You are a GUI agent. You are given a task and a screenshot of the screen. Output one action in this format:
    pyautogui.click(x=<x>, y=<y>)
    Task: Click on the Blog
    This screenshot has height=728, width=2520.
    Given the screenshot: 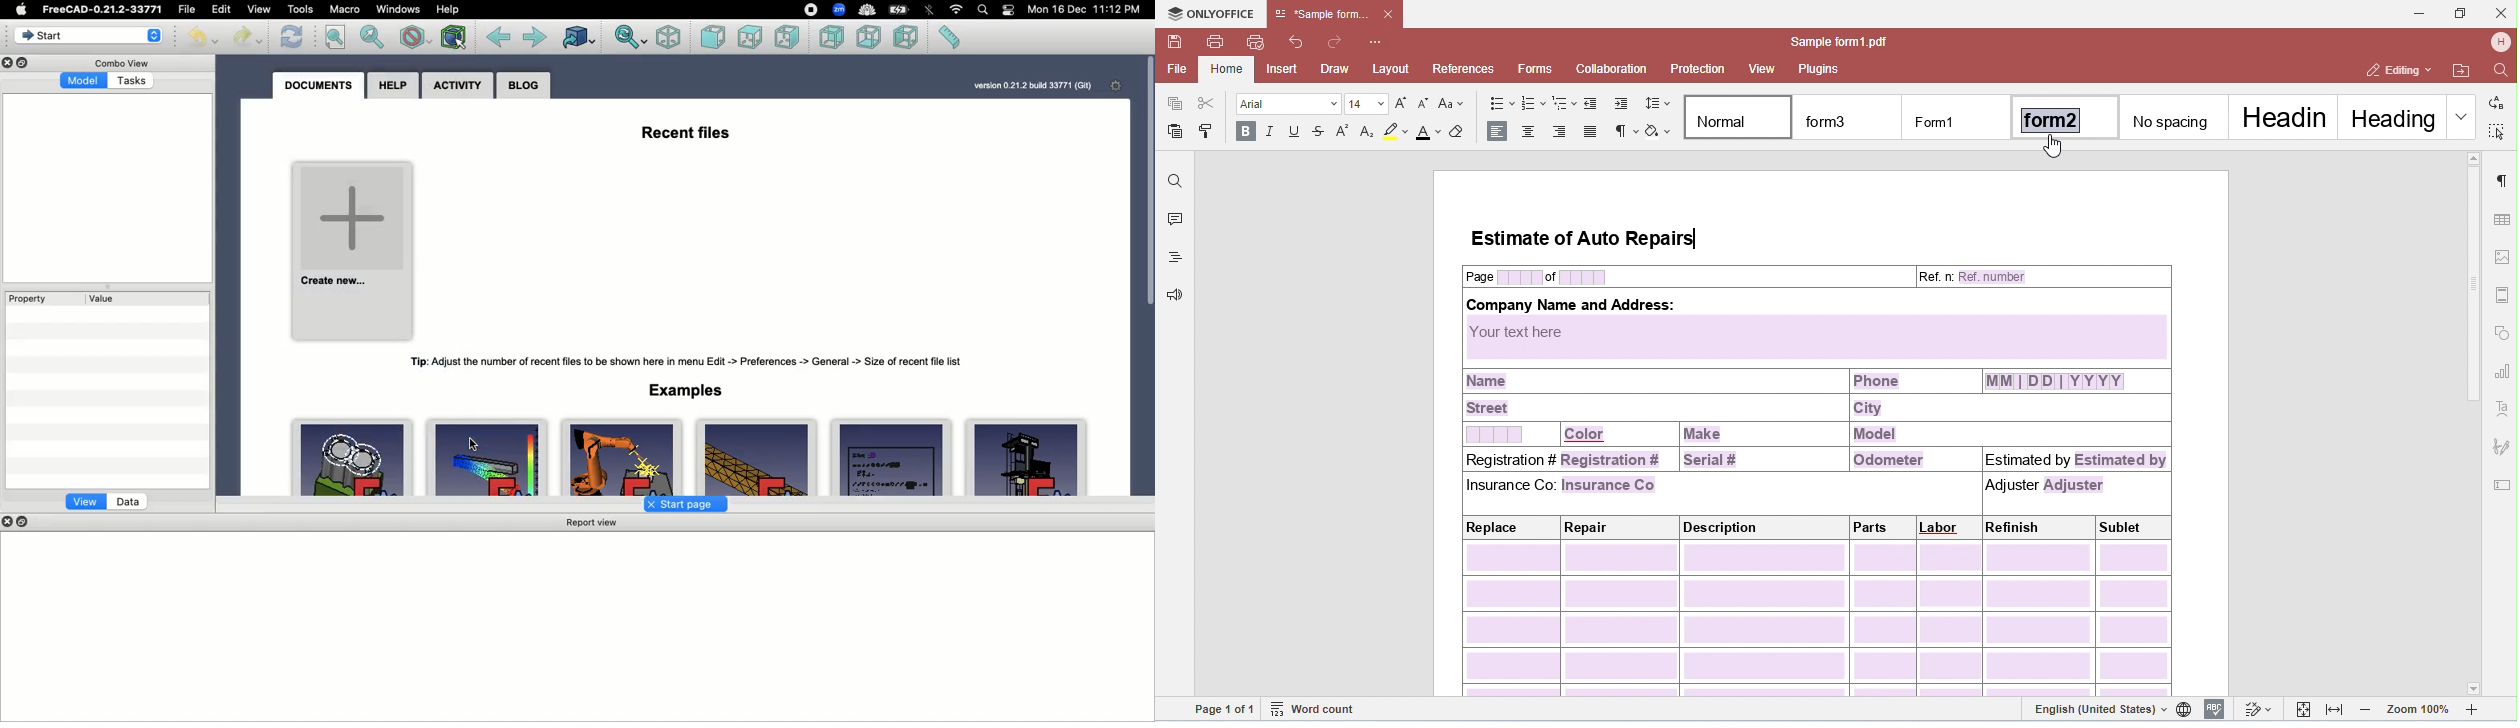 What is the action you would take?
    pyautogui.click(x=524, y=85)
    